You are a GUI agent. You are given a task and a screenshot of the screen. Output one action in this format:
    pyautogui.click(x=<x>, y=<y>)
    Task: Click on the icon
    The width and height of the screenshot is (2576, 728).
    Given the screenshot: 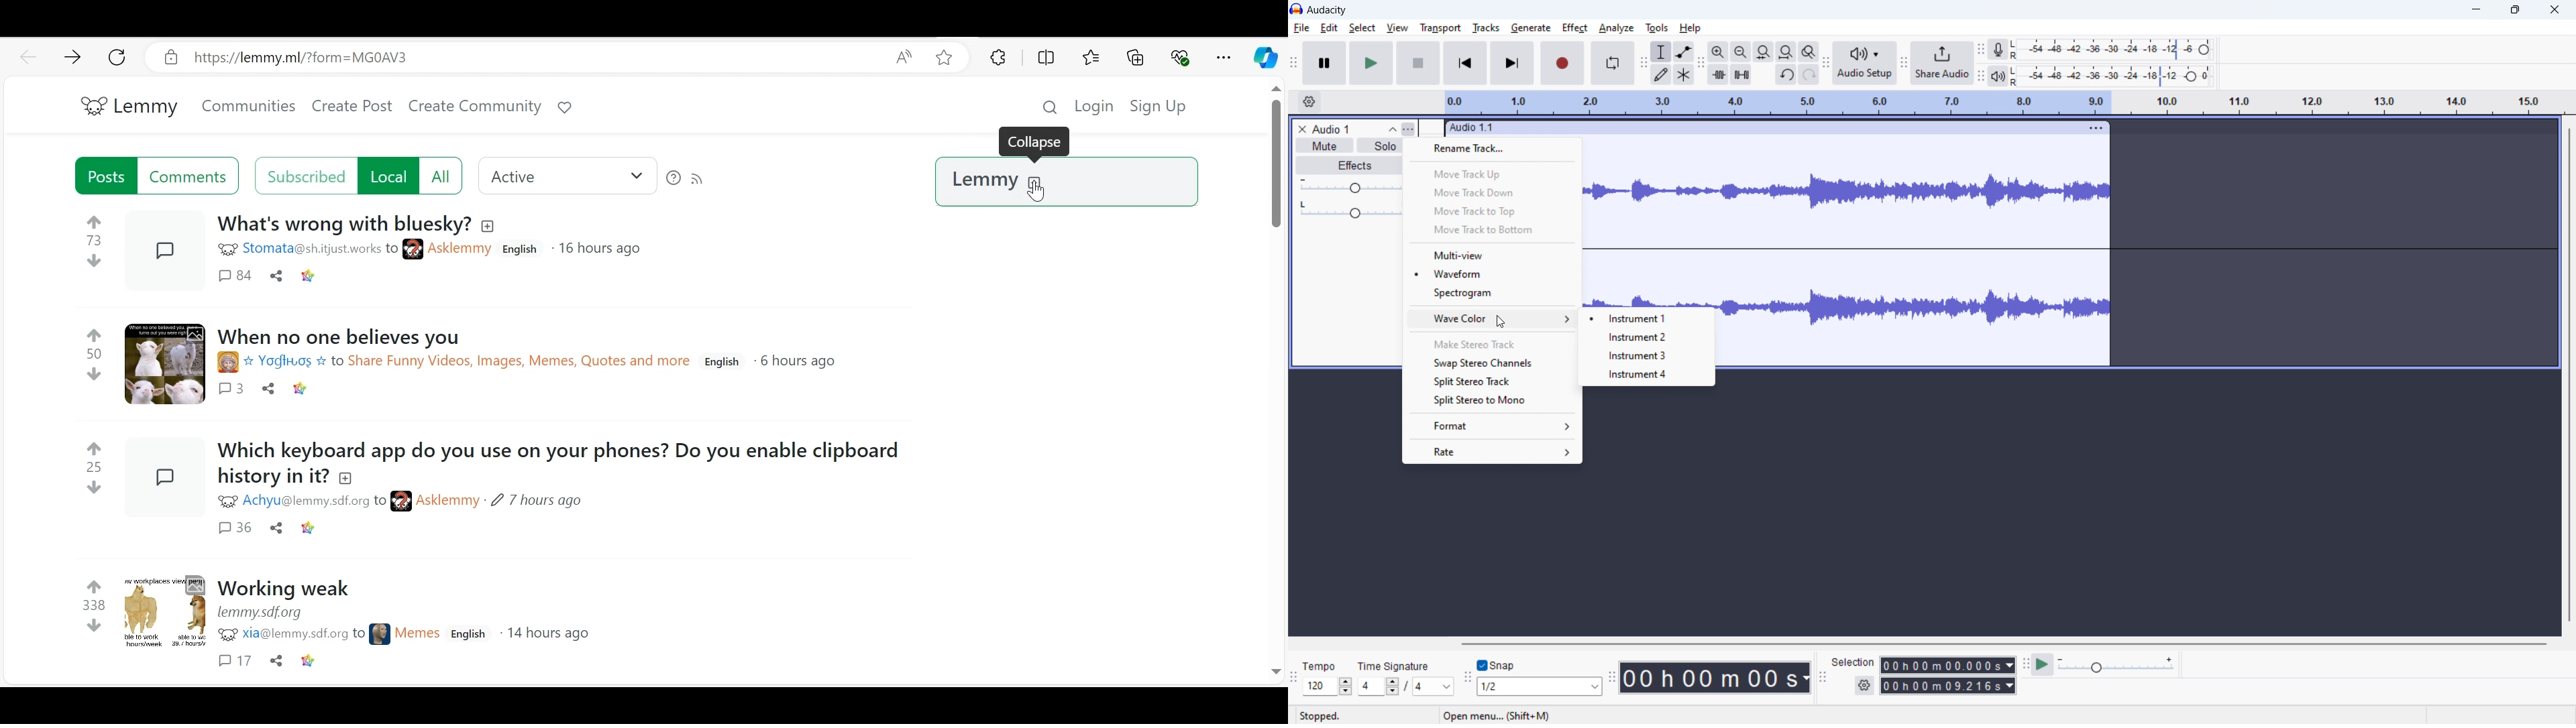 What is the action you would take?
    pyautogui.click(x=227, y=363)
    